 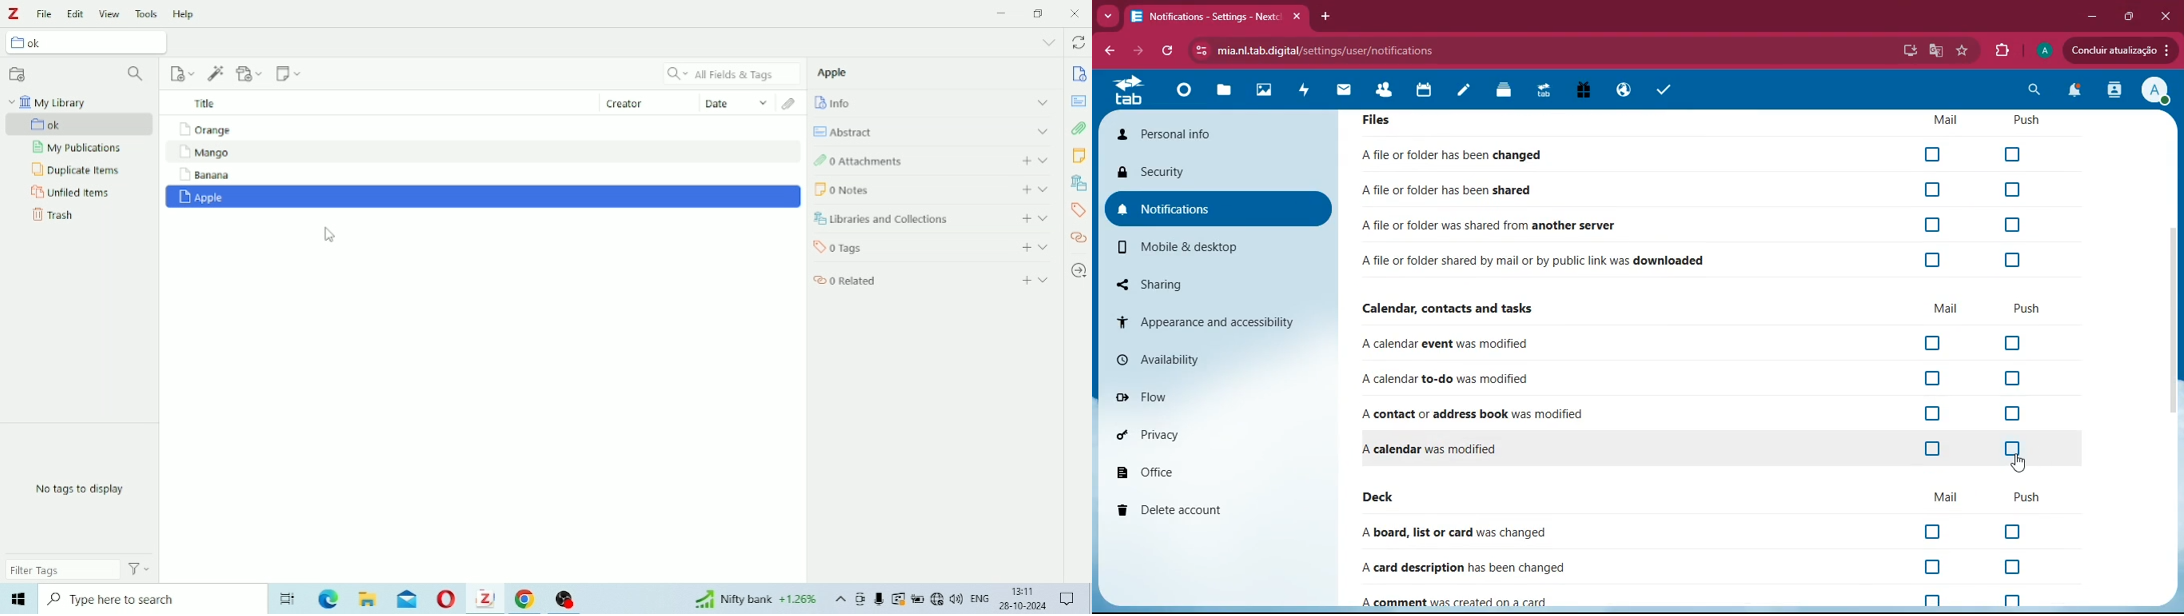 I want to click on gift, so click(x=1588, y=91).